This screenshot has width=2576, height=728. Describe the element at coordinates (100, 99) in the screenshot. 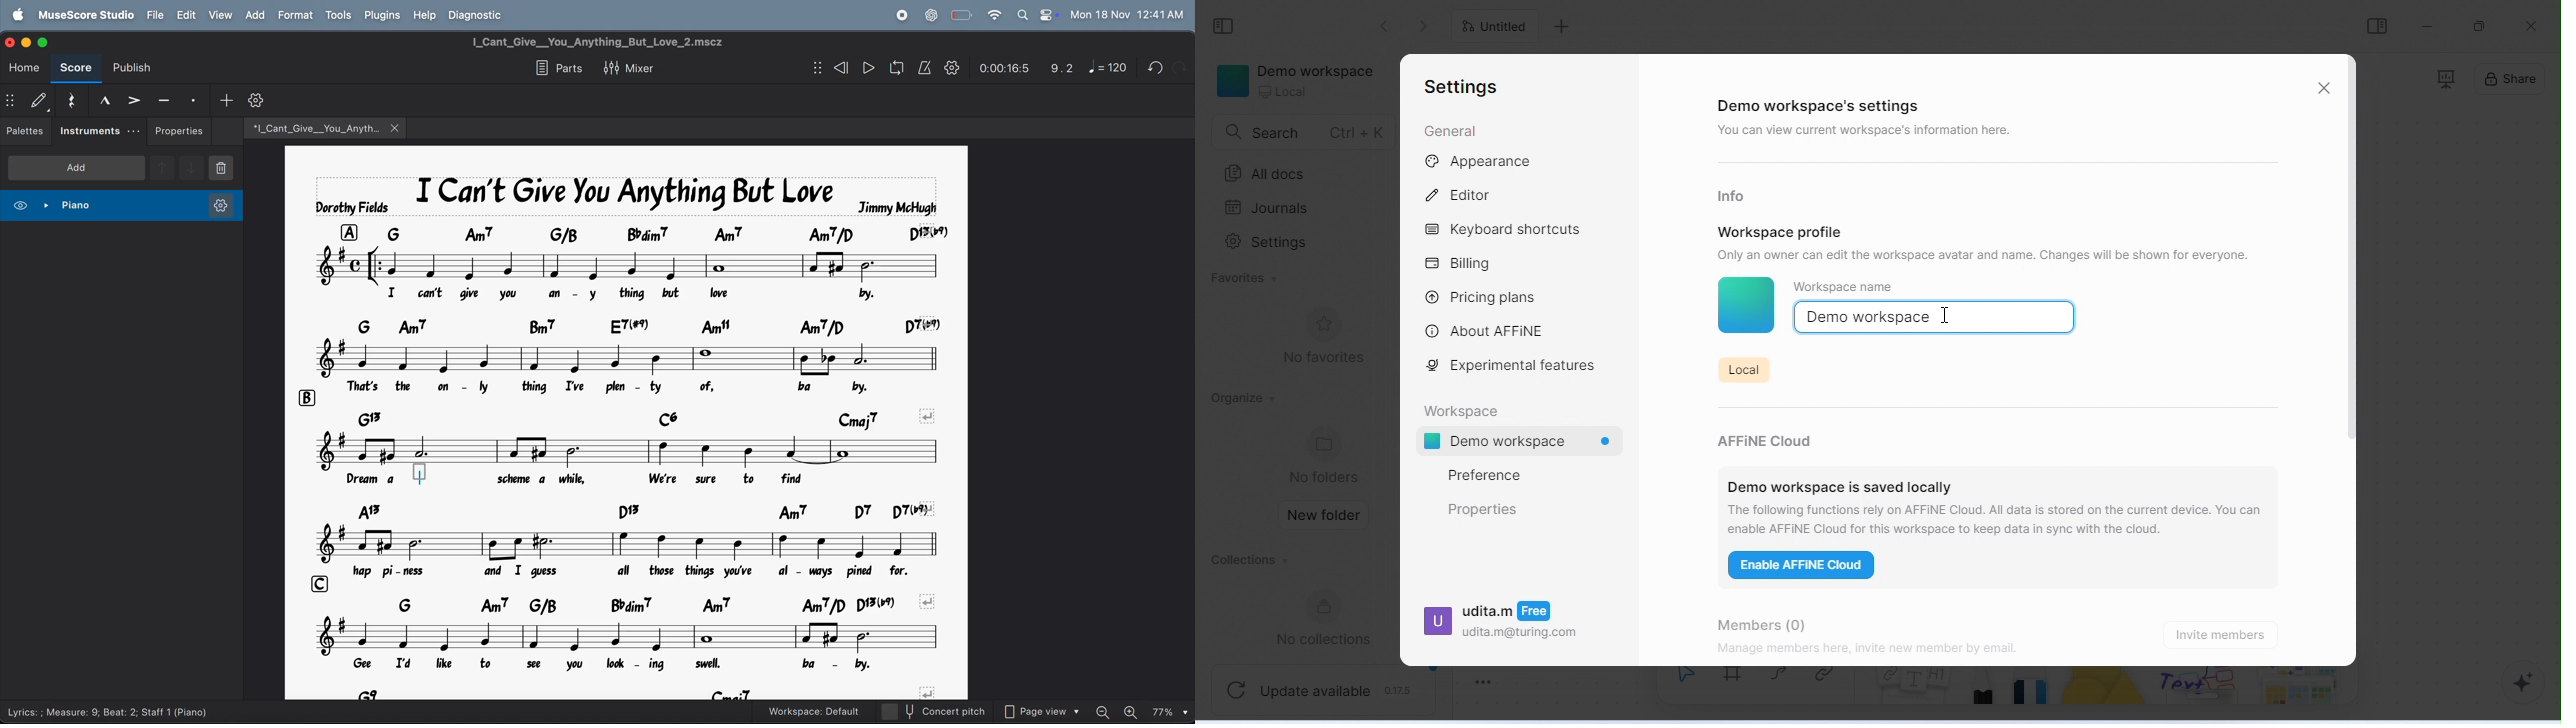

I see `marcato` at that location.